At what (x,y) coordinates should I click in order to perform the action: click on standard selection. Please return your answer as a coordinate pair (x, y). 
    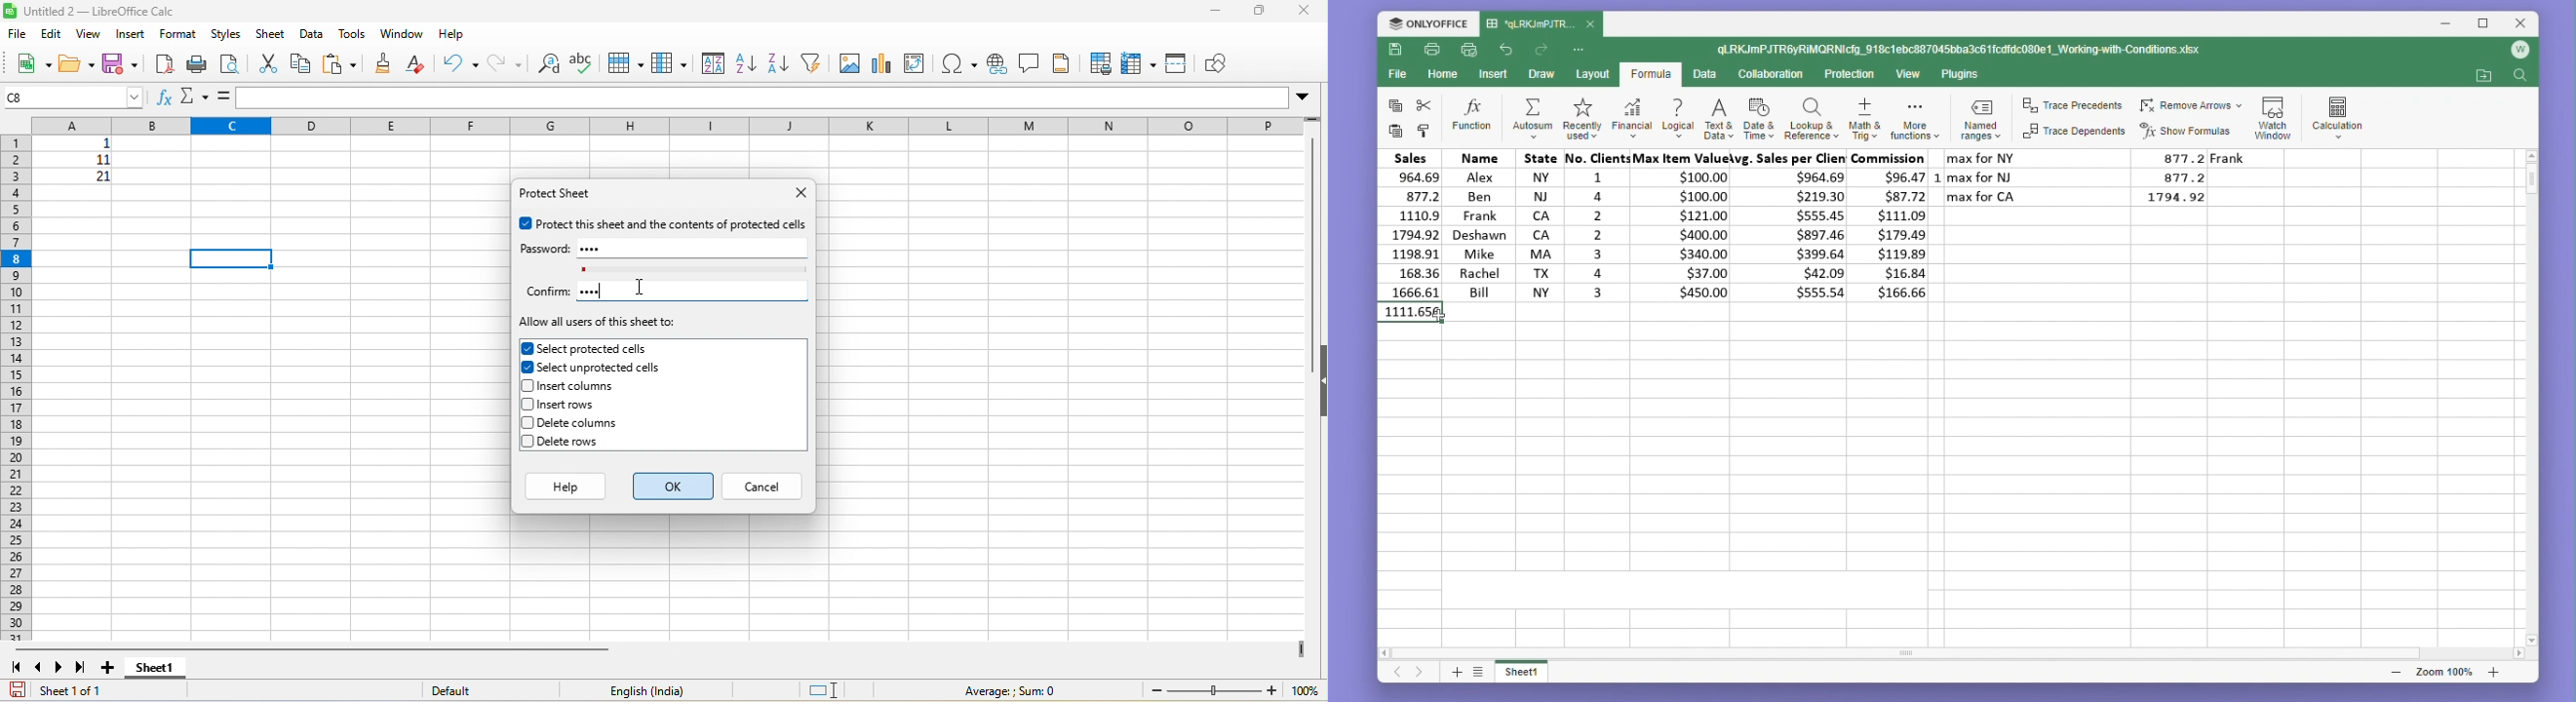
    Looking at the image, I should click on (824, 691).